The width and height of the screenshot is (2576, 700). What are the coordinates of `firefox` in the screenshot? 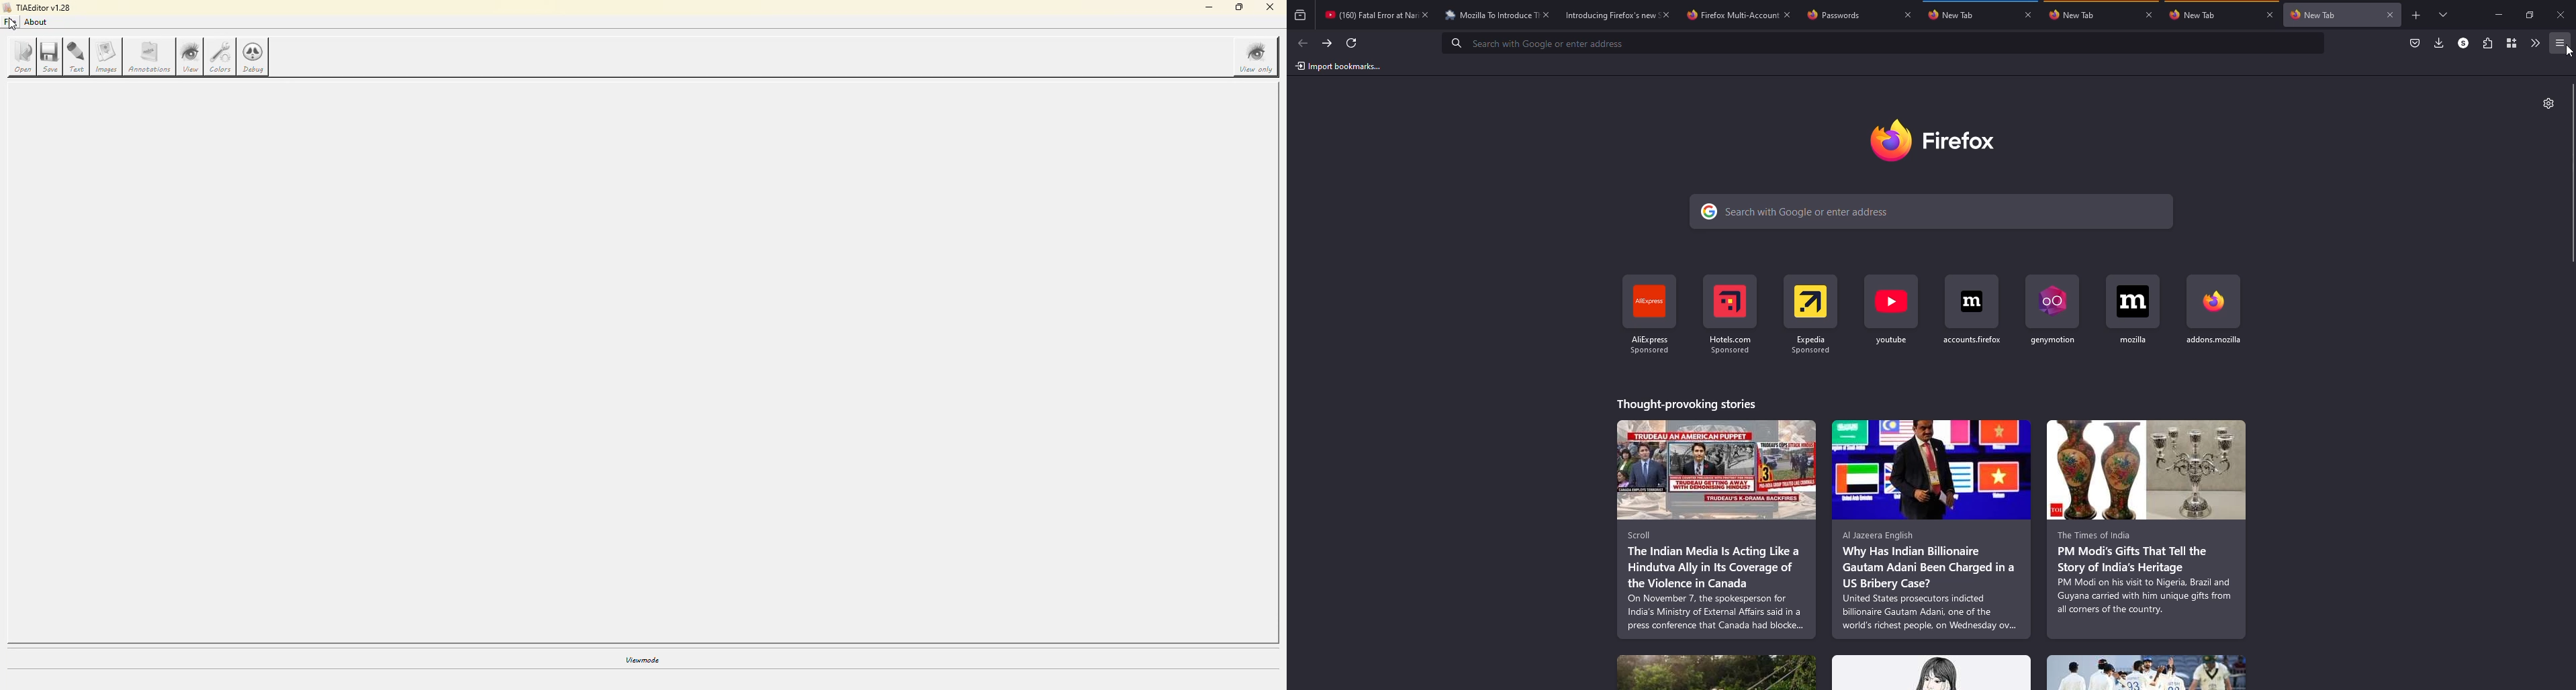 It's located at (1933, 140).